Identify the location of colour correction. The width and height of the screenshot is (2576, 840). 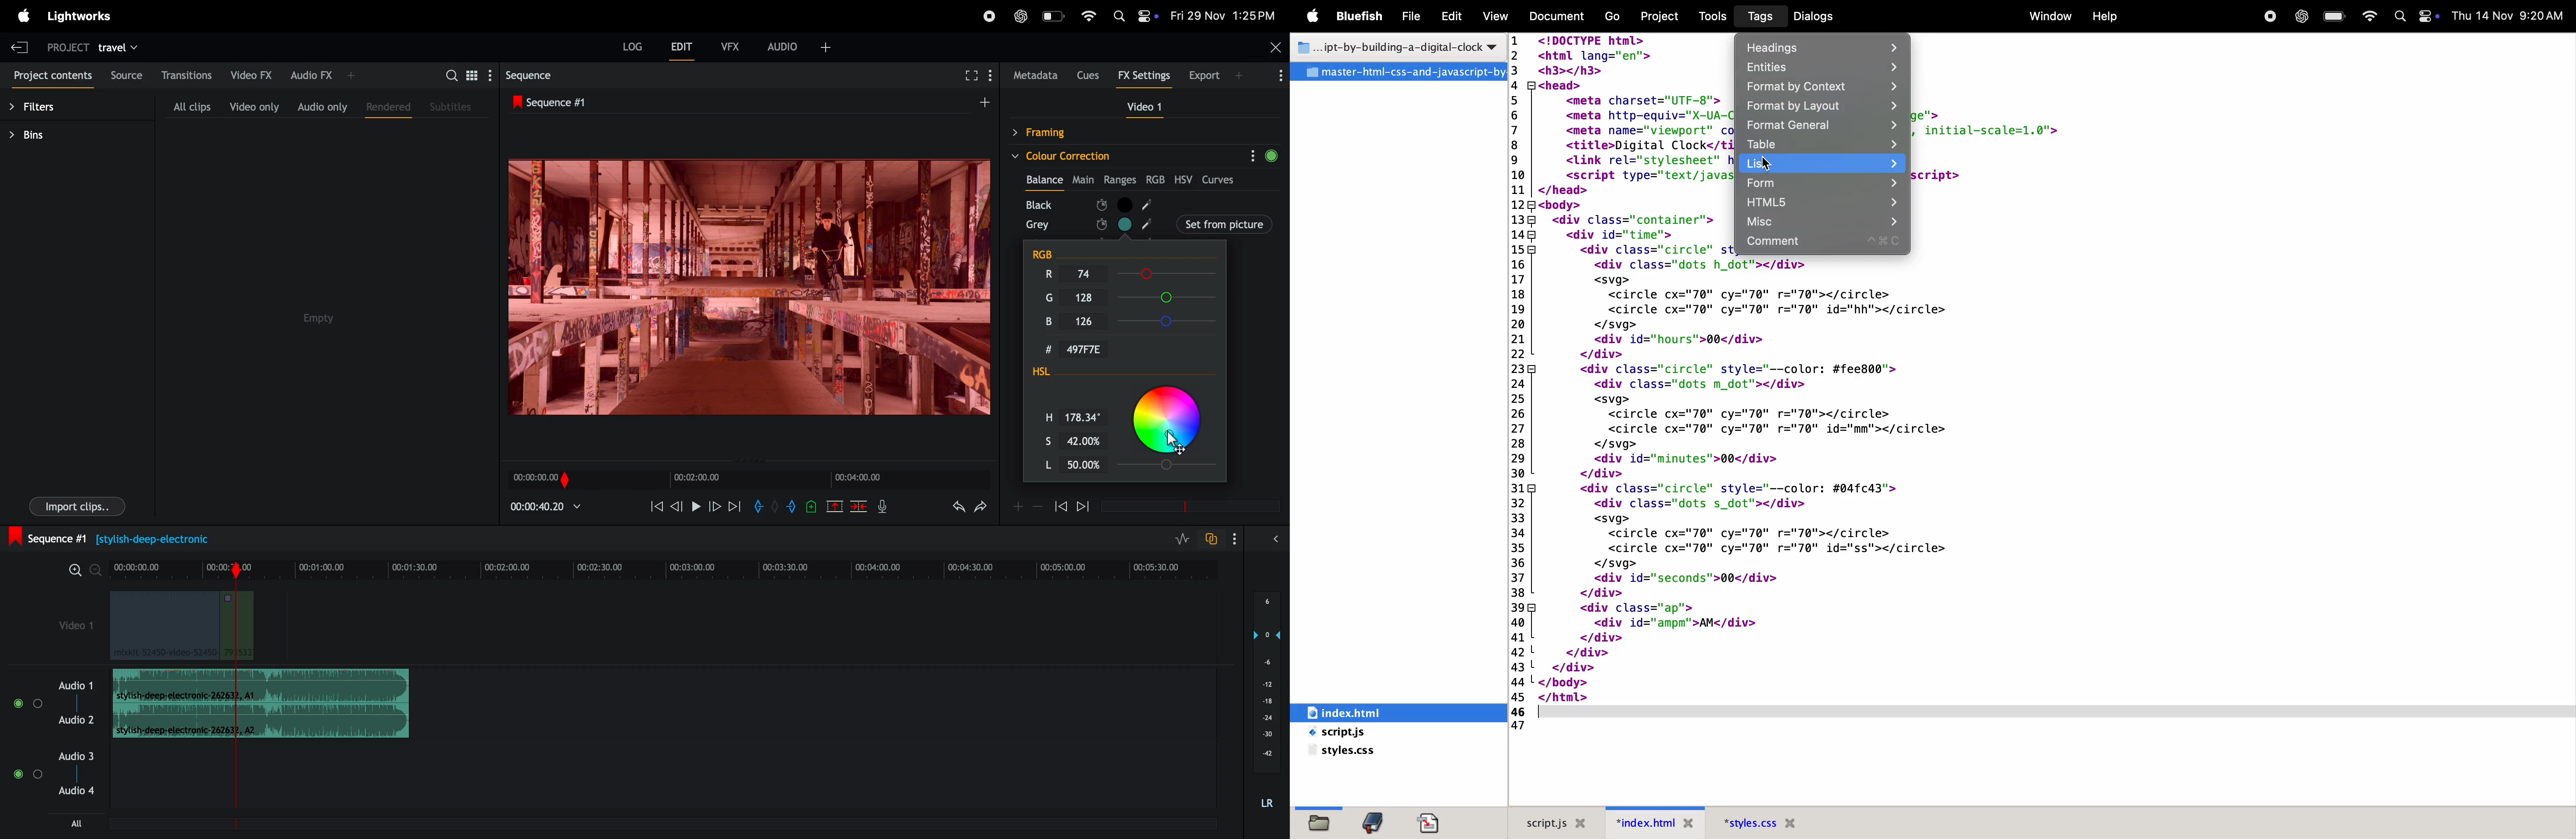
(1130, 155).